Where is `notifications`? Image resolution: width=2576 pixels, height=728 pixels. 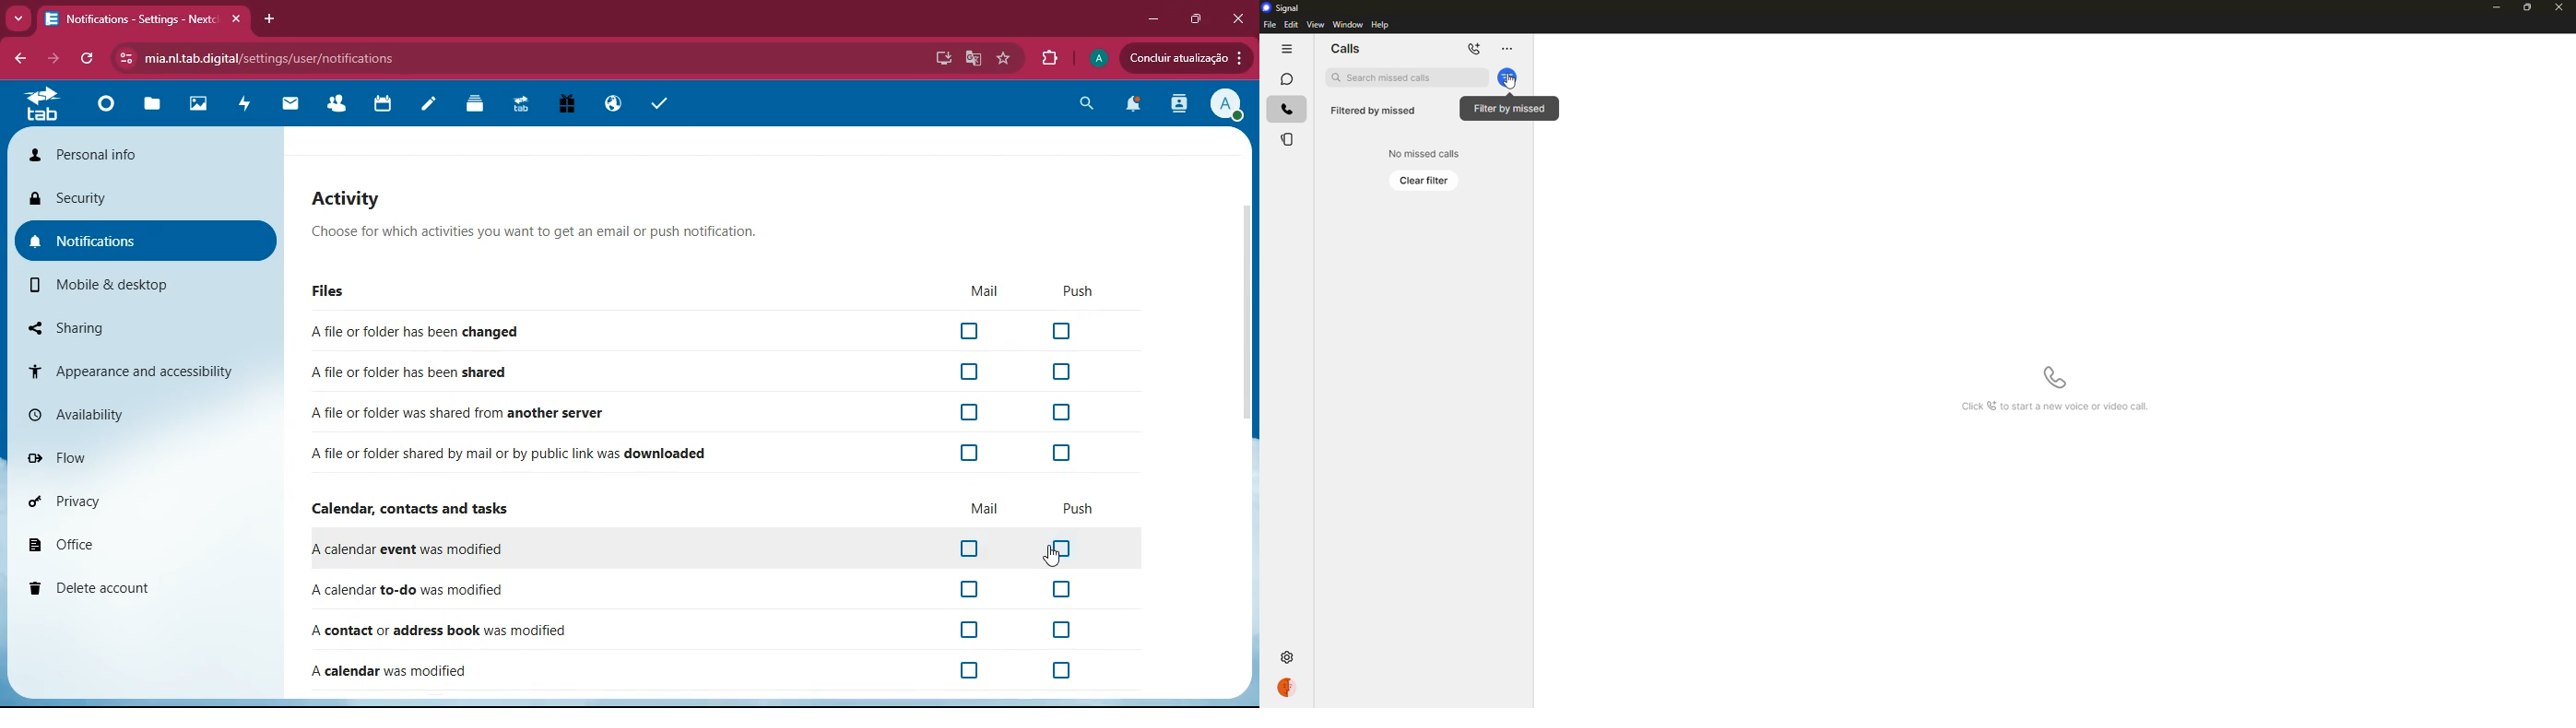 notifications is located at coordinates (1137, 106).